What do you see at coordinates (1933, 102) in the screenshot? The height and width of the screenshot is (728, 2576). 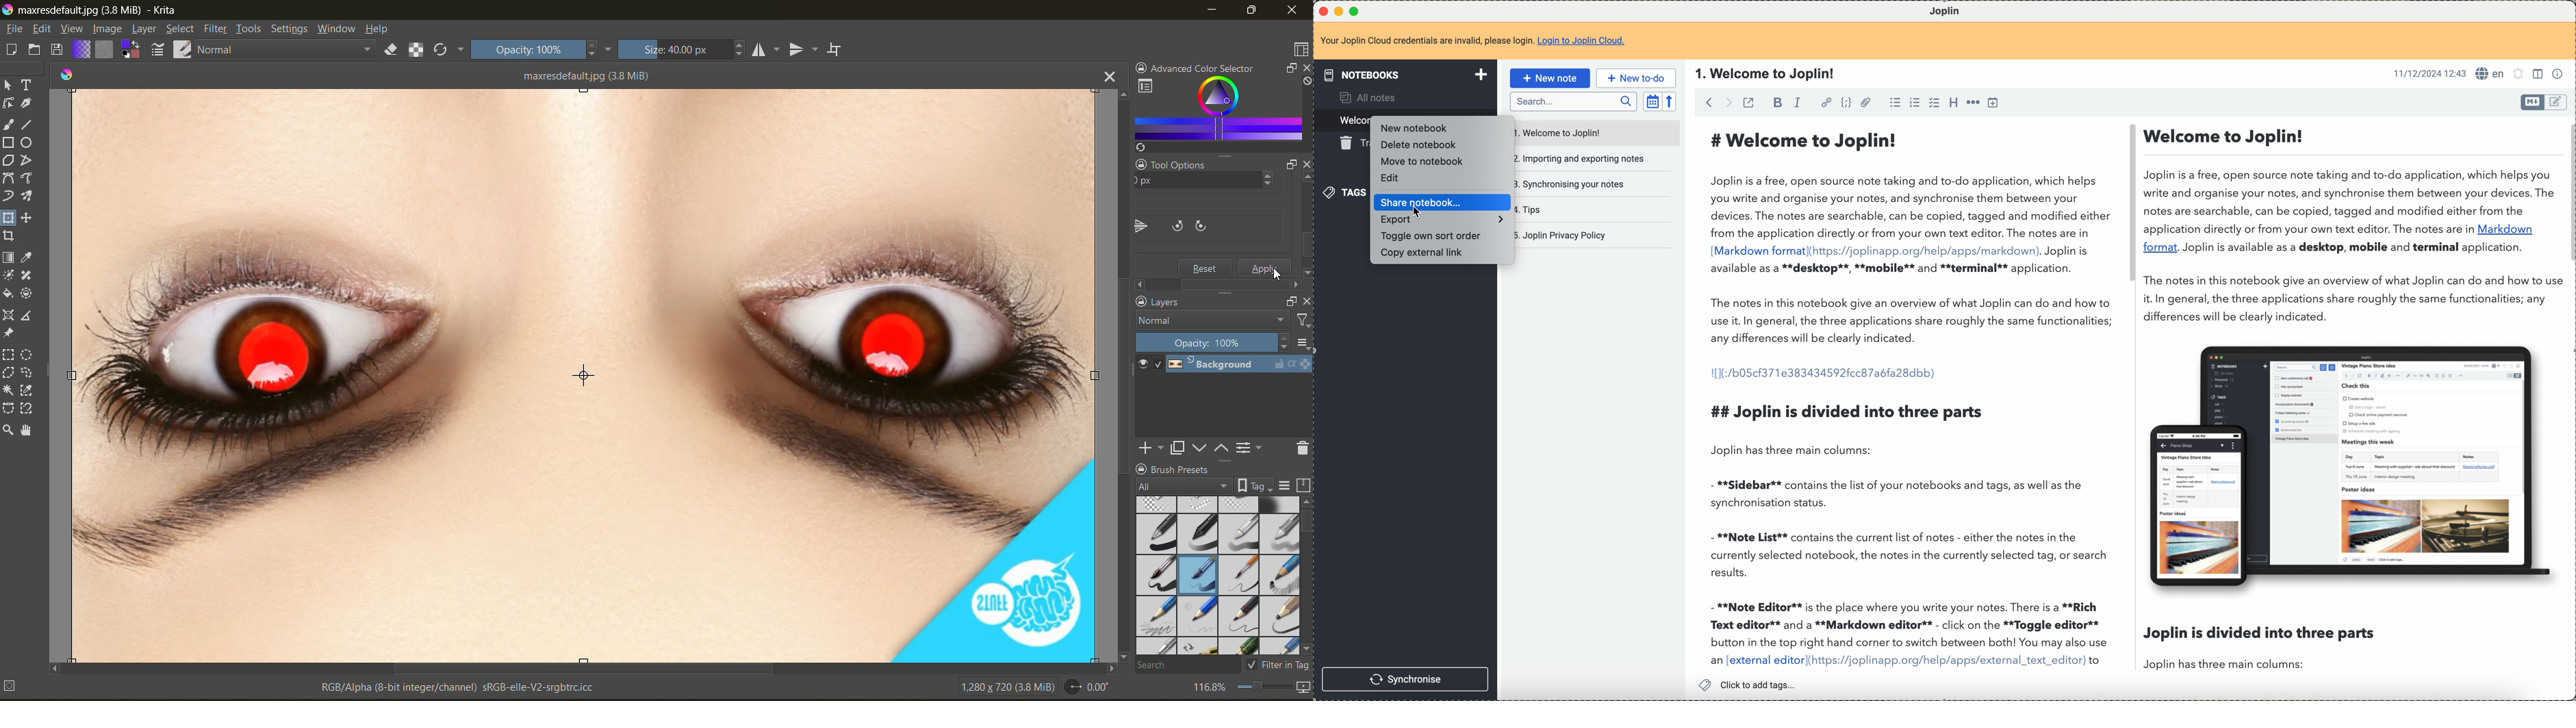 I see `checkbox` at bounding box center [1933, 102].